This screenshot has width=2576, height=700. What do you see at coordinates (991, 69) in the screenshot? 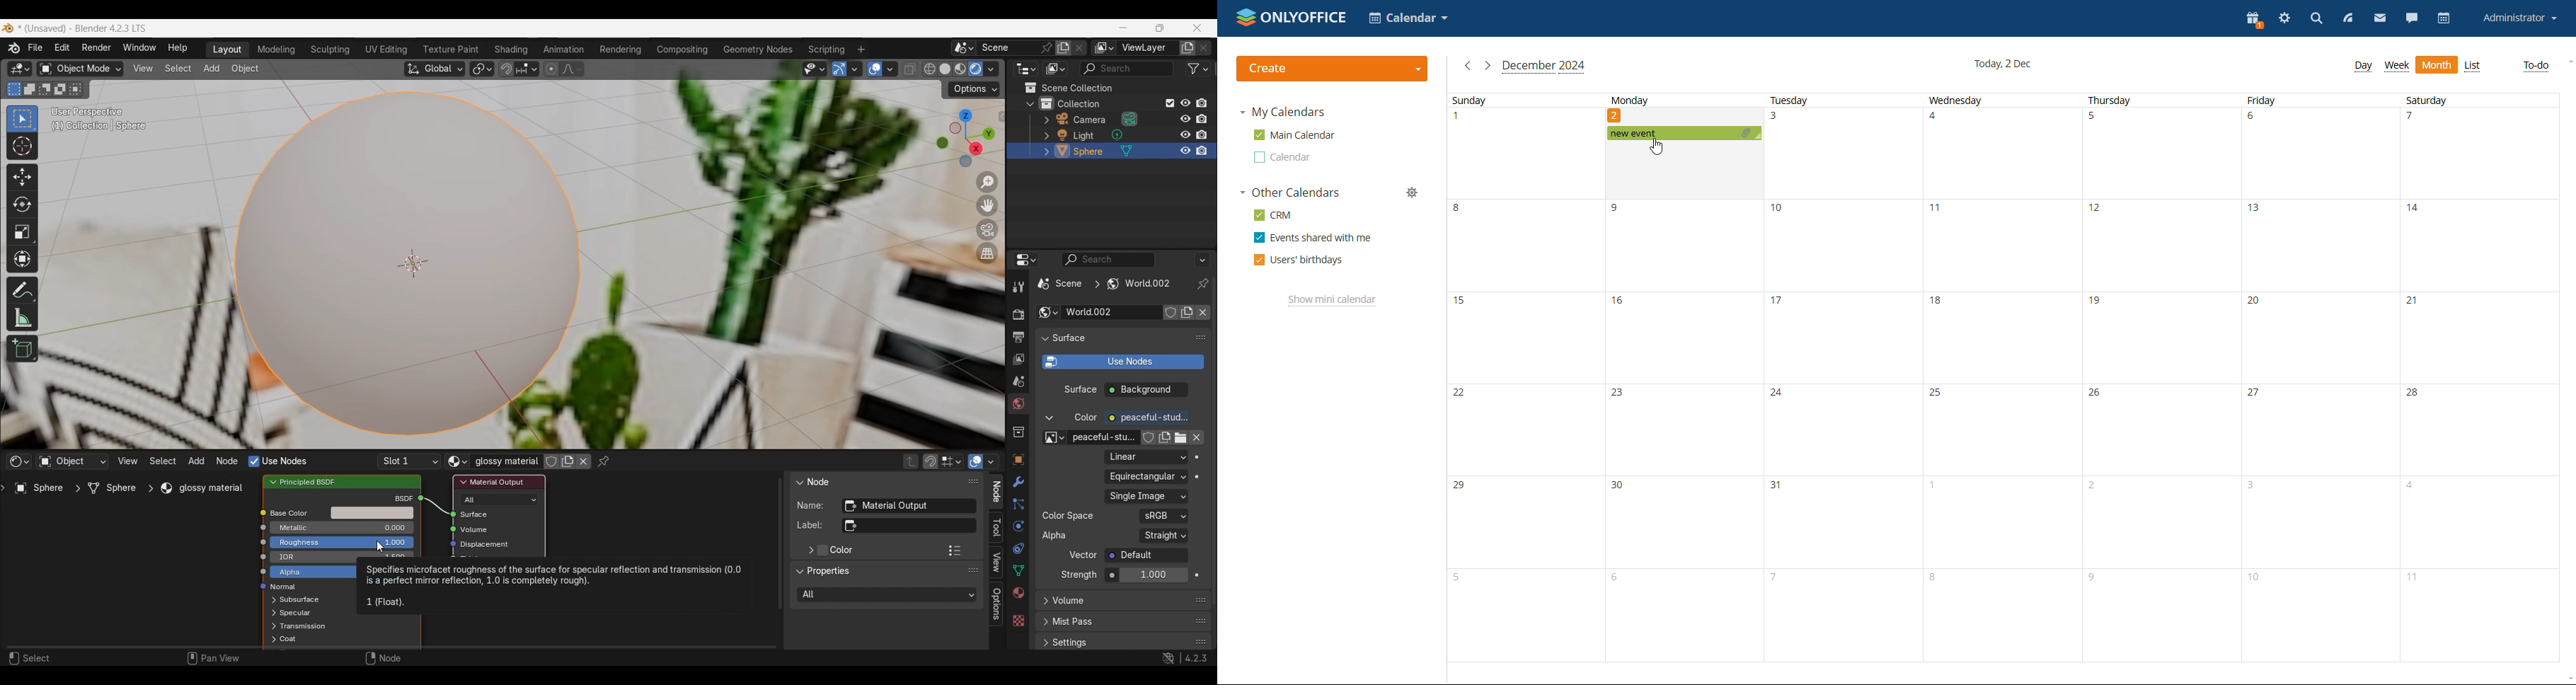
I see `Viewport shading options` at bounding box center [991, 69].